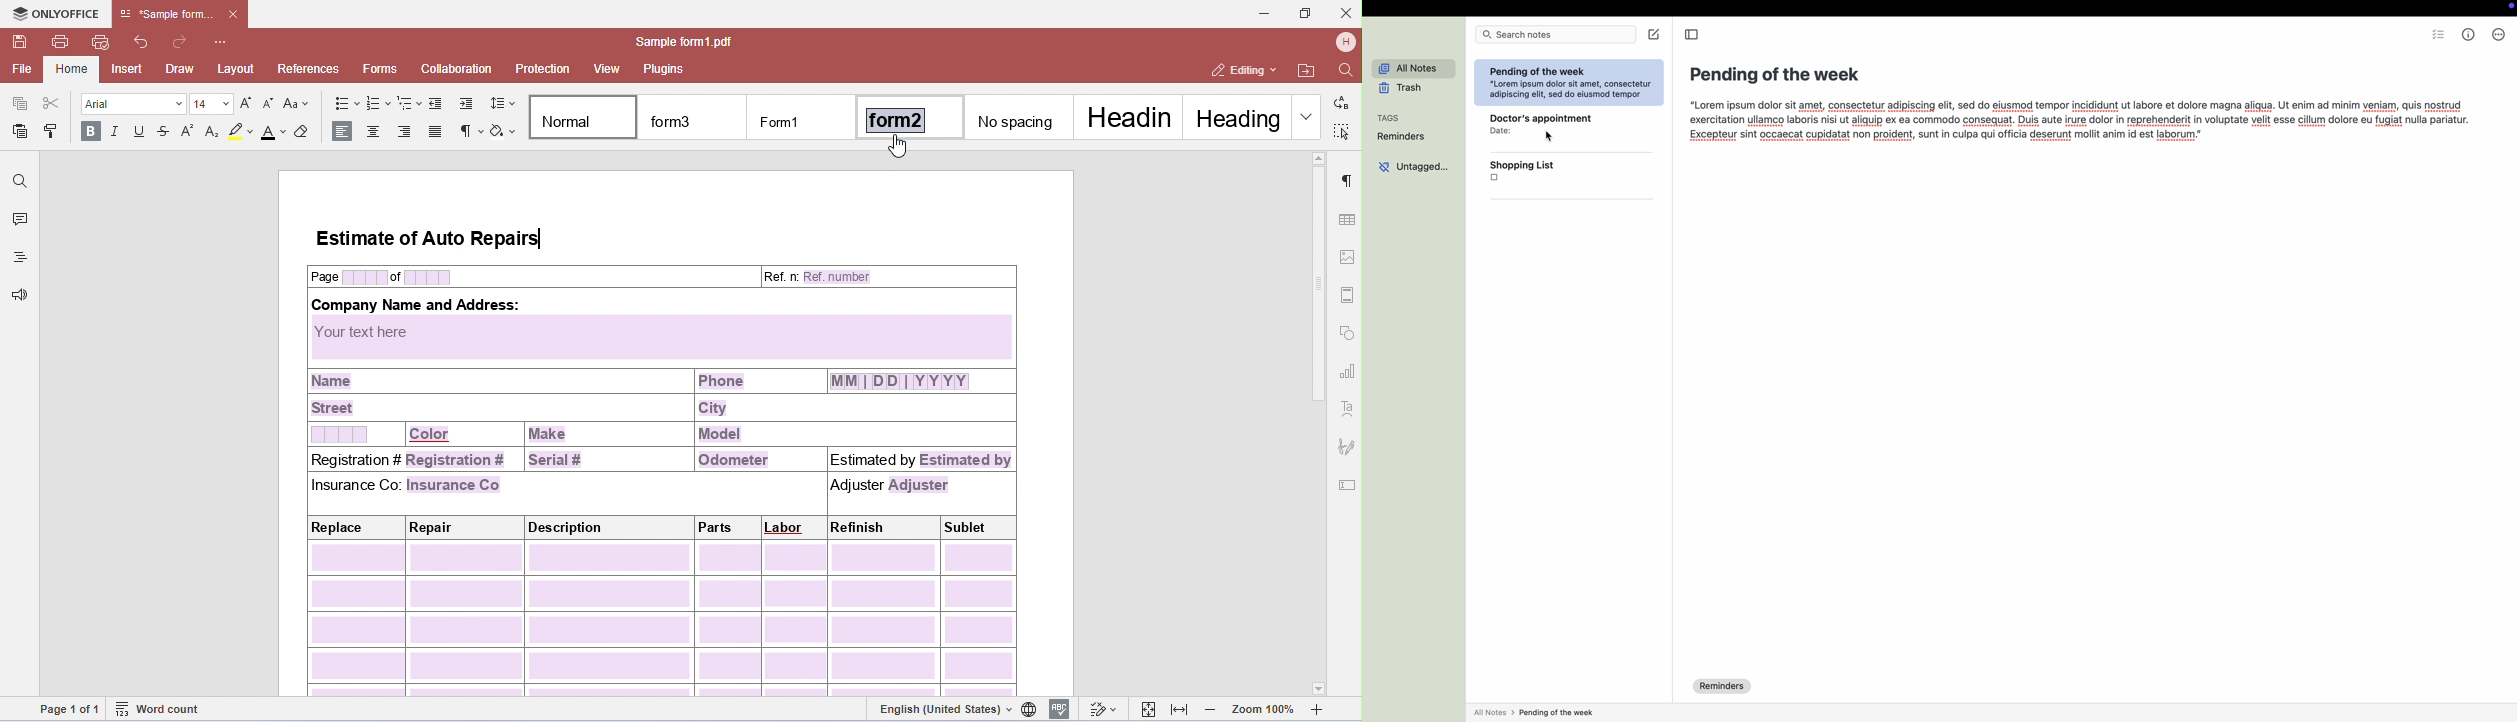 Image resolution: width=2520 pixels, height=728 pixels. Describe the element at coordinates (1690, 34) in the screenshot. I see `toggle sidebar` at that location.